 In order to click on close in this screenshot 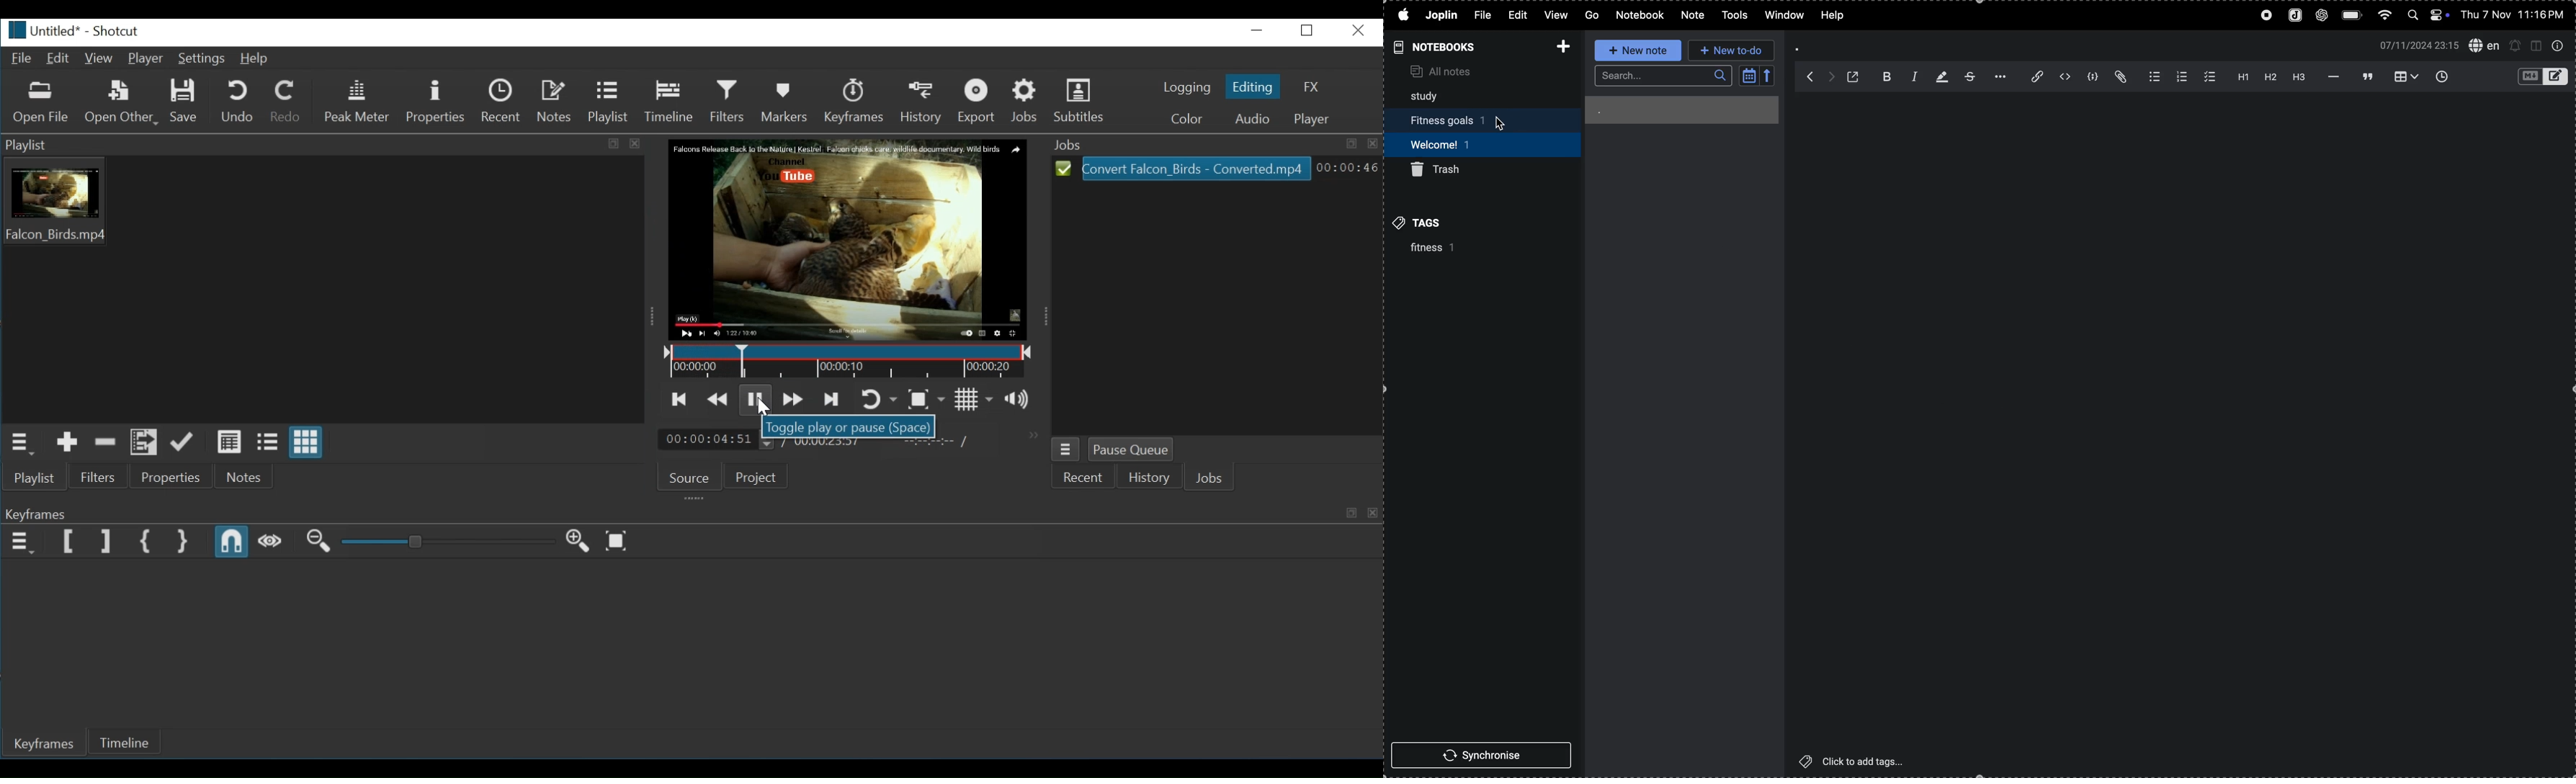, I will do `click(1359, 30)`.